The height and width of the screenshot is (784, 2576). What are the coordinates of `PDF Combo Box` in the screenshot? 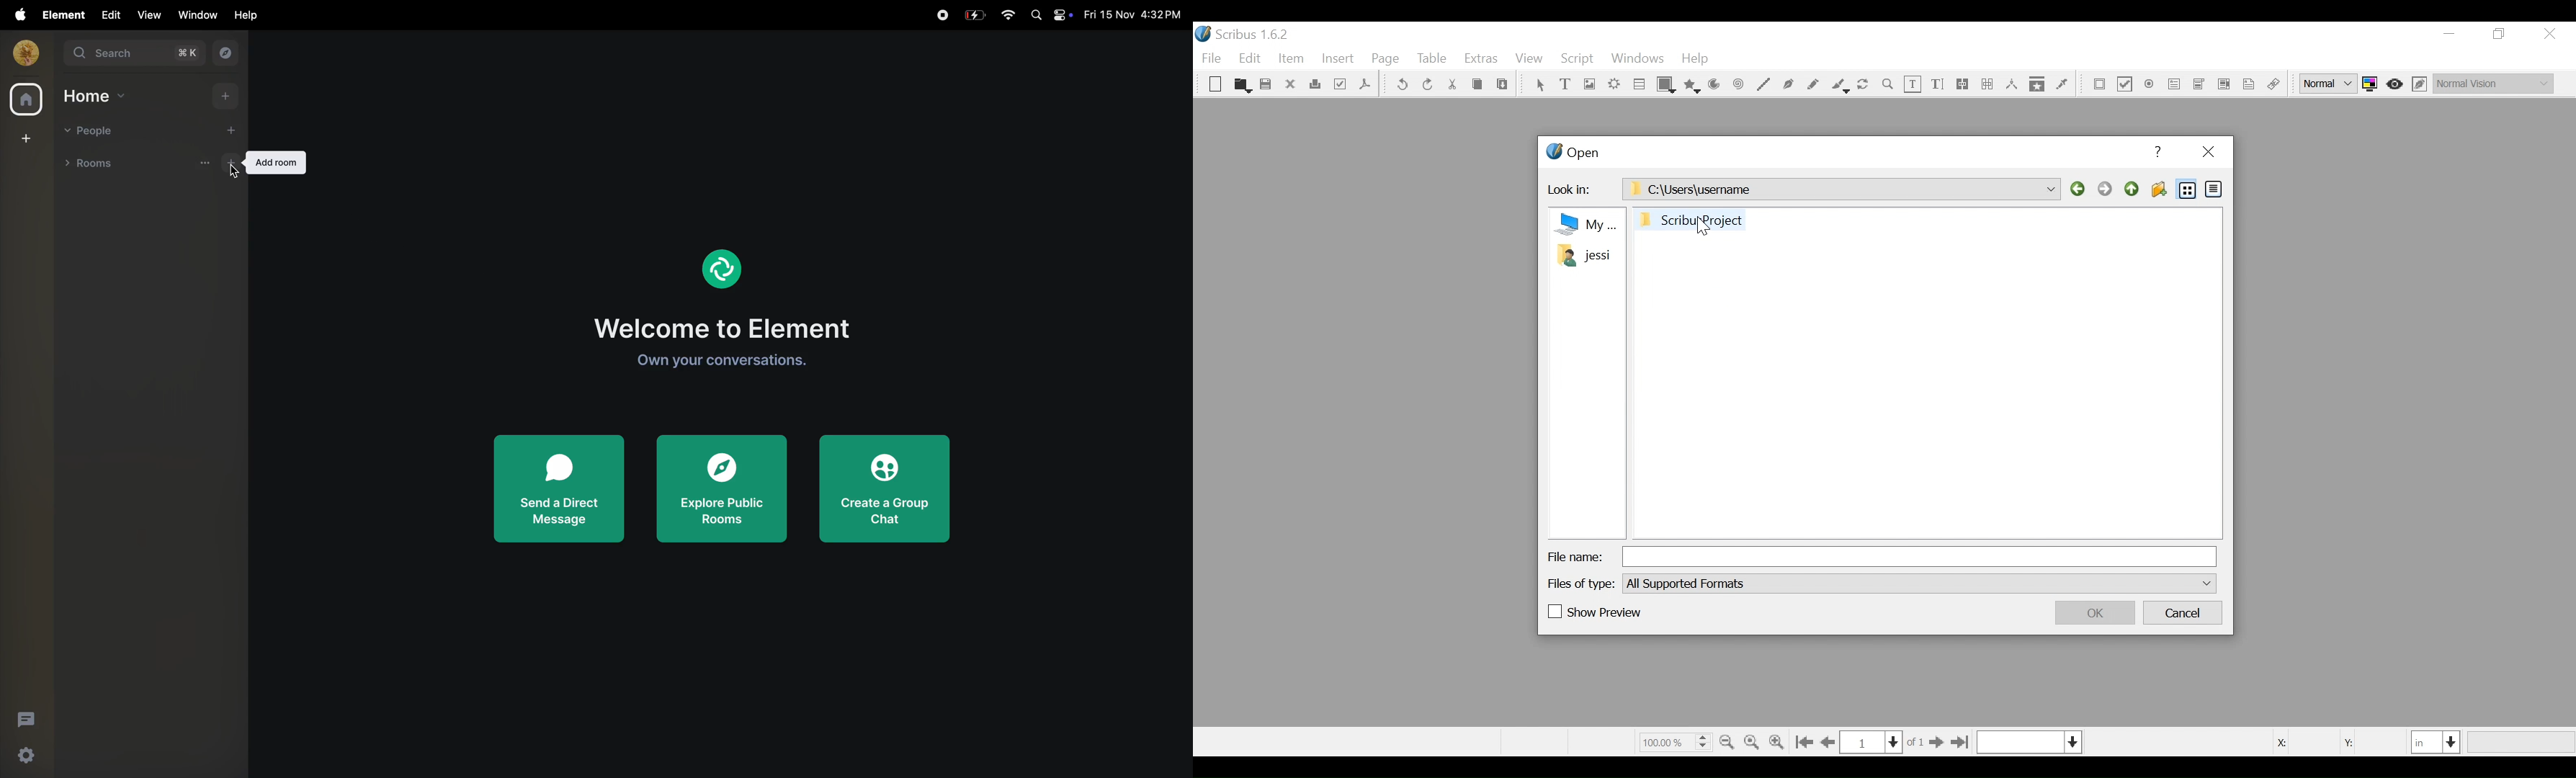 It's located at (2175, 86).